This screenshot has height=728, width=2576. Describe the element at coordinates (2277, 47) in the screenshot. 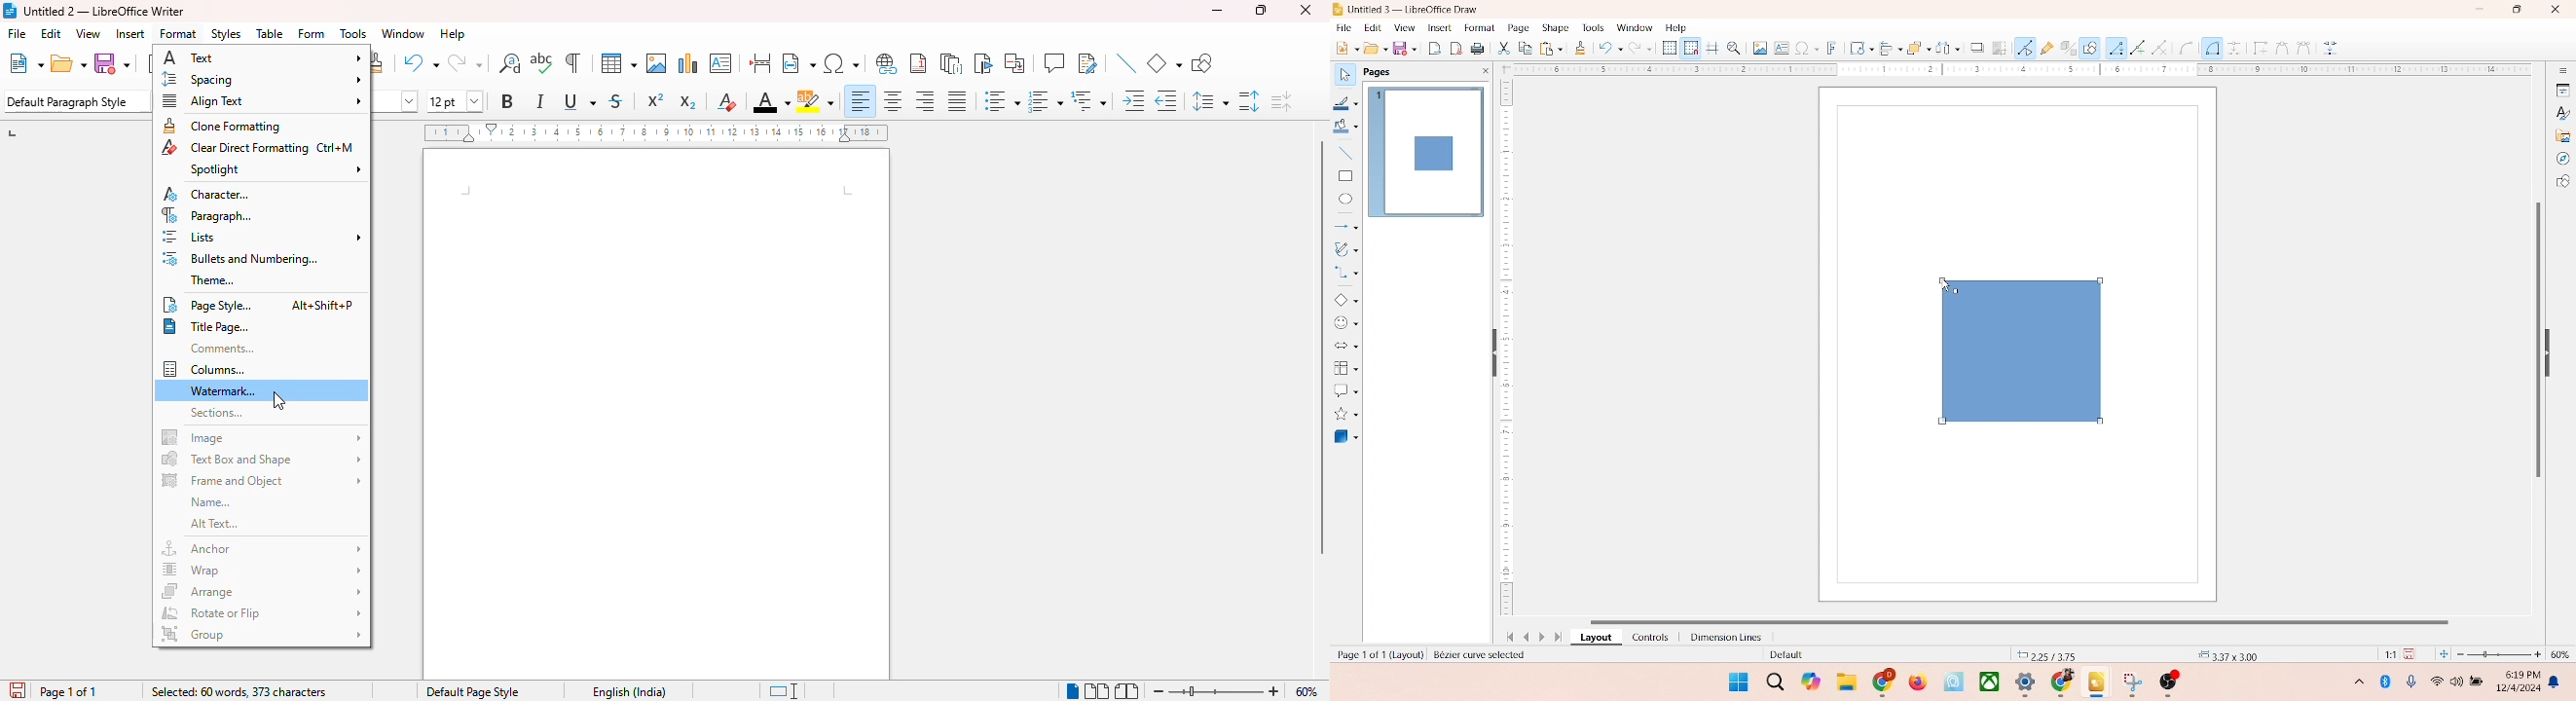

I see `Cut tool` at that location.